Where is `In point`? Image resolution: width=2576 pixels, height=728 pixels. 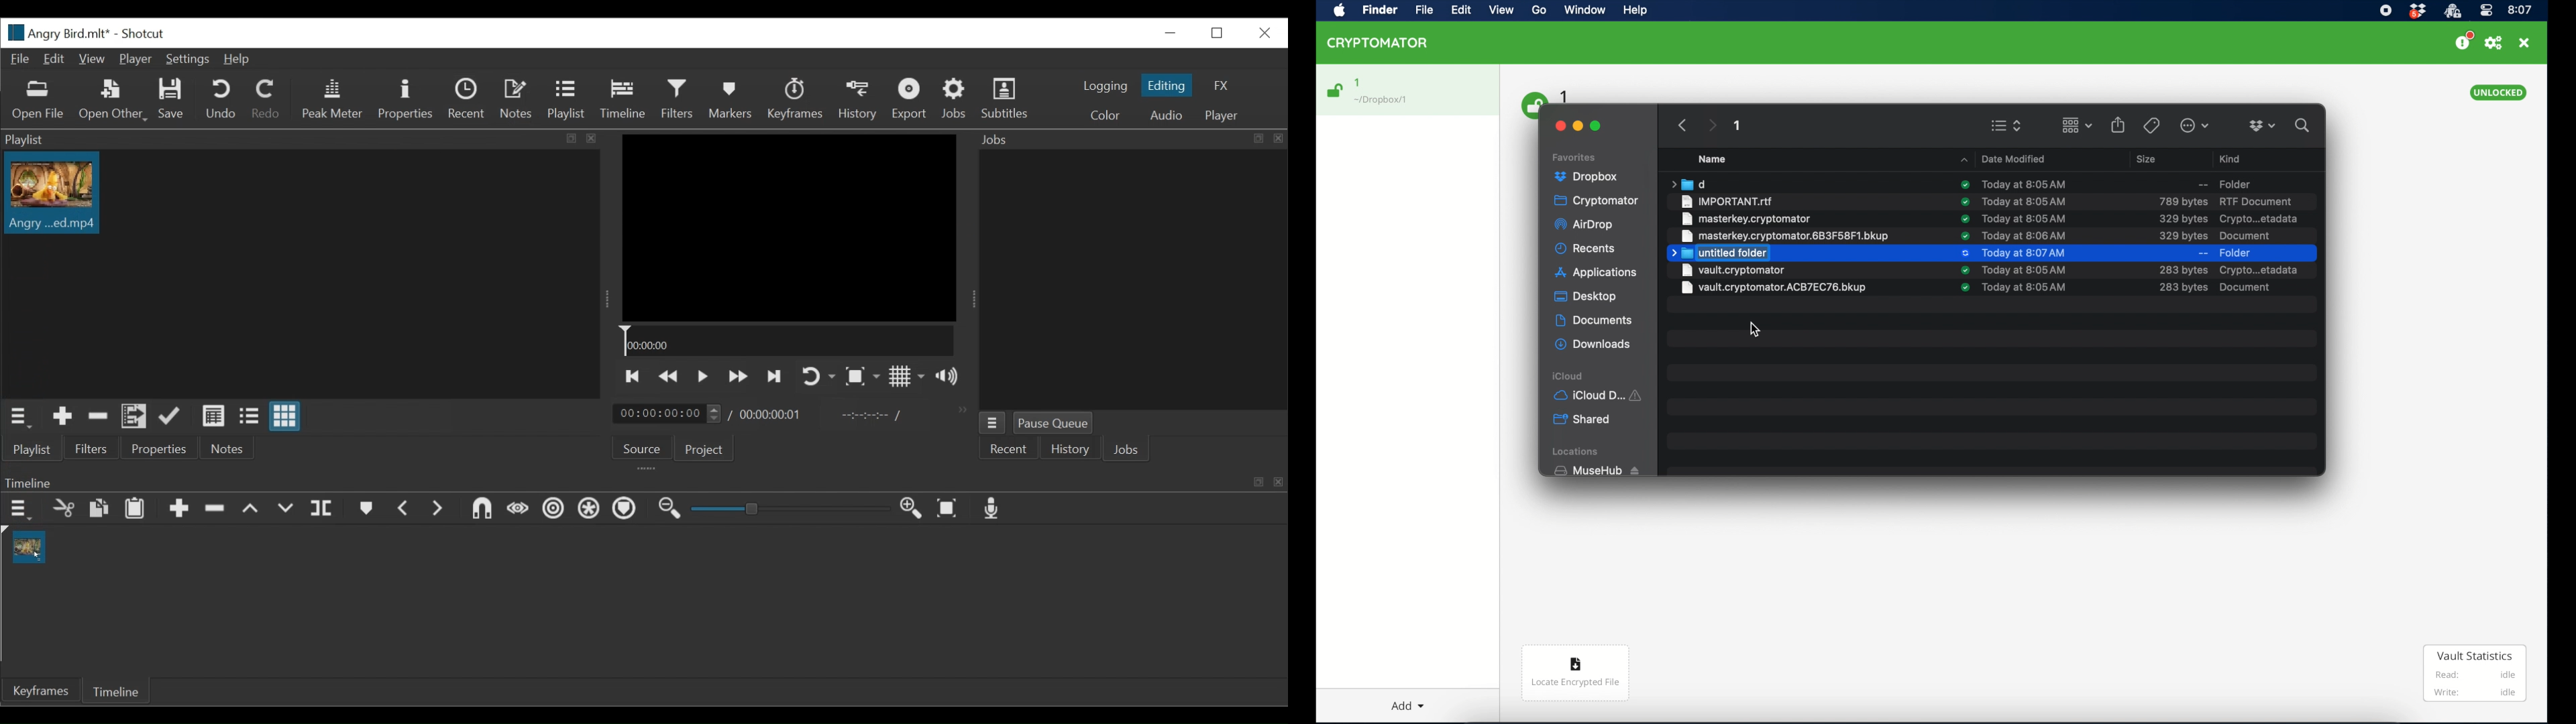
In point is located at coordinates (864, 416).